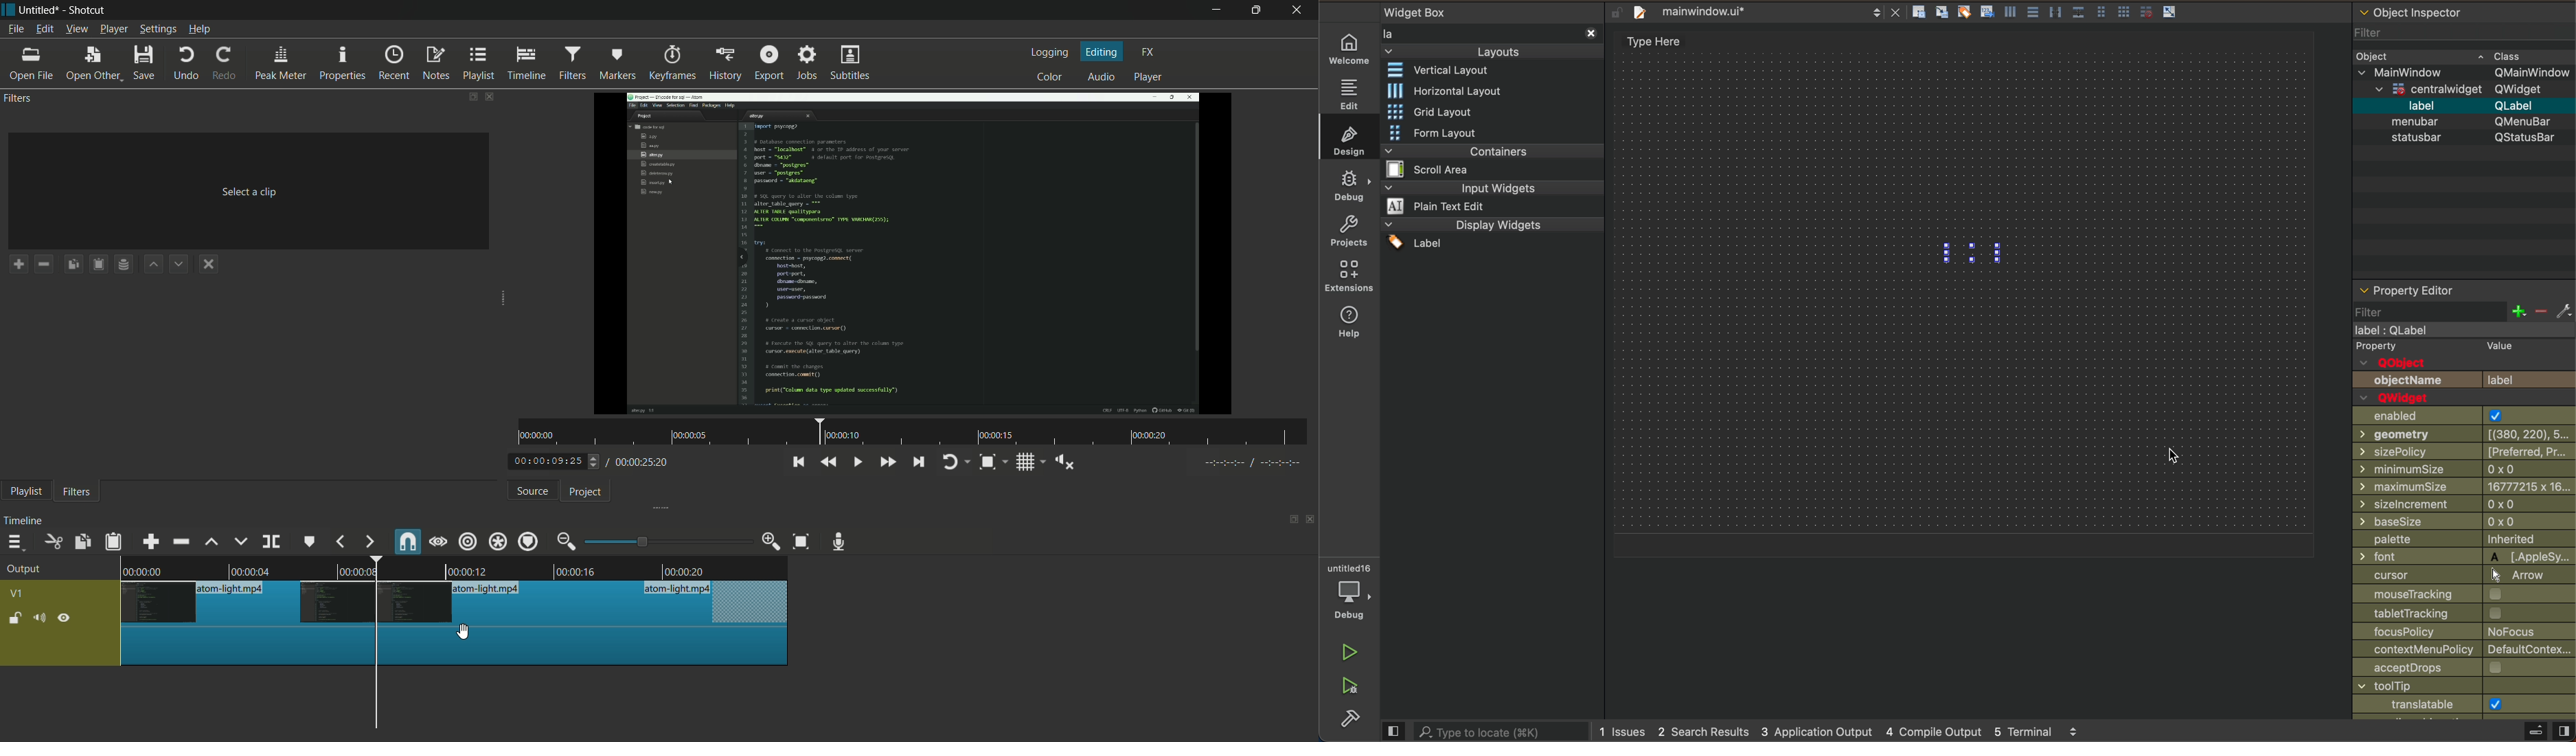 The height and width of the screenshot is (756, 2576). Describe the element at coordinates (2419, 288) in the screenshot. I see `property editor` at that location.